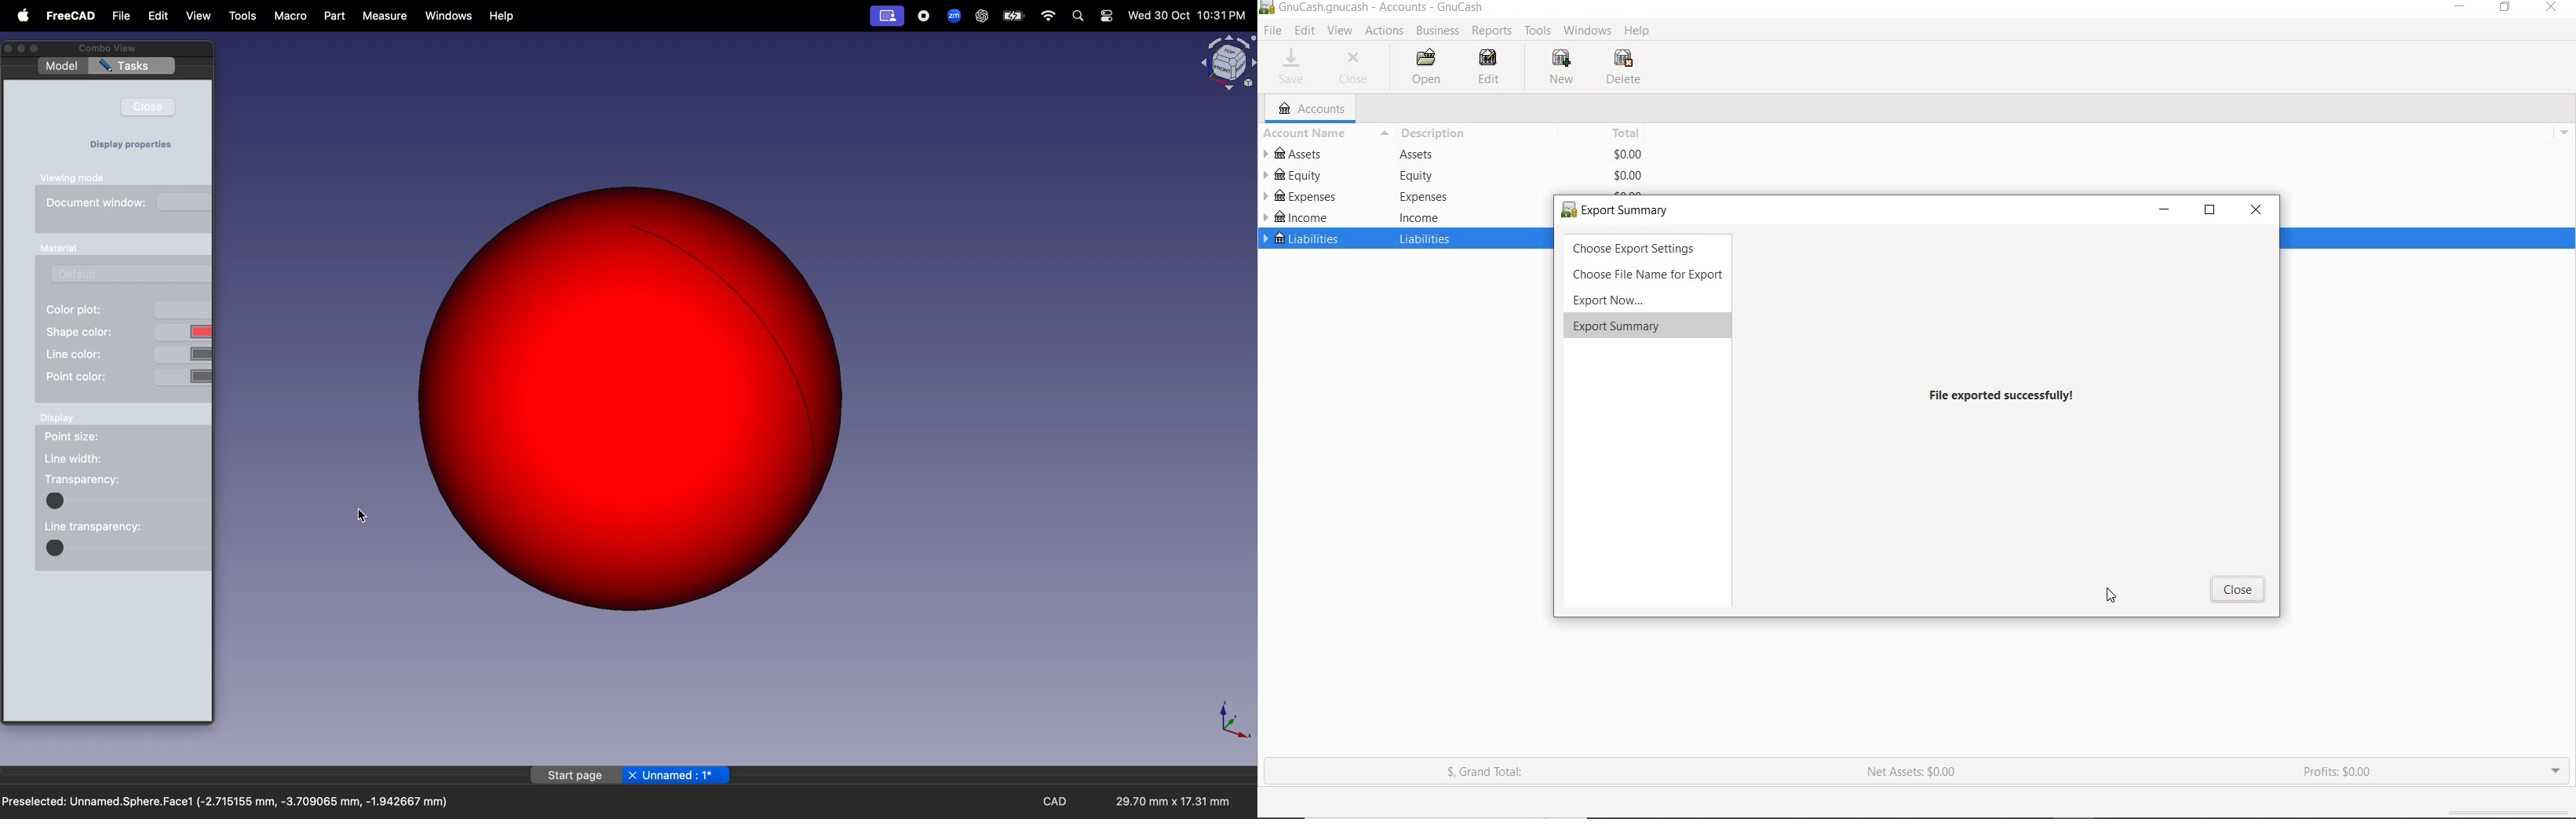 This screenshot has height=840, width=2576. I want to click on PROFITS, so click(2338, 771).